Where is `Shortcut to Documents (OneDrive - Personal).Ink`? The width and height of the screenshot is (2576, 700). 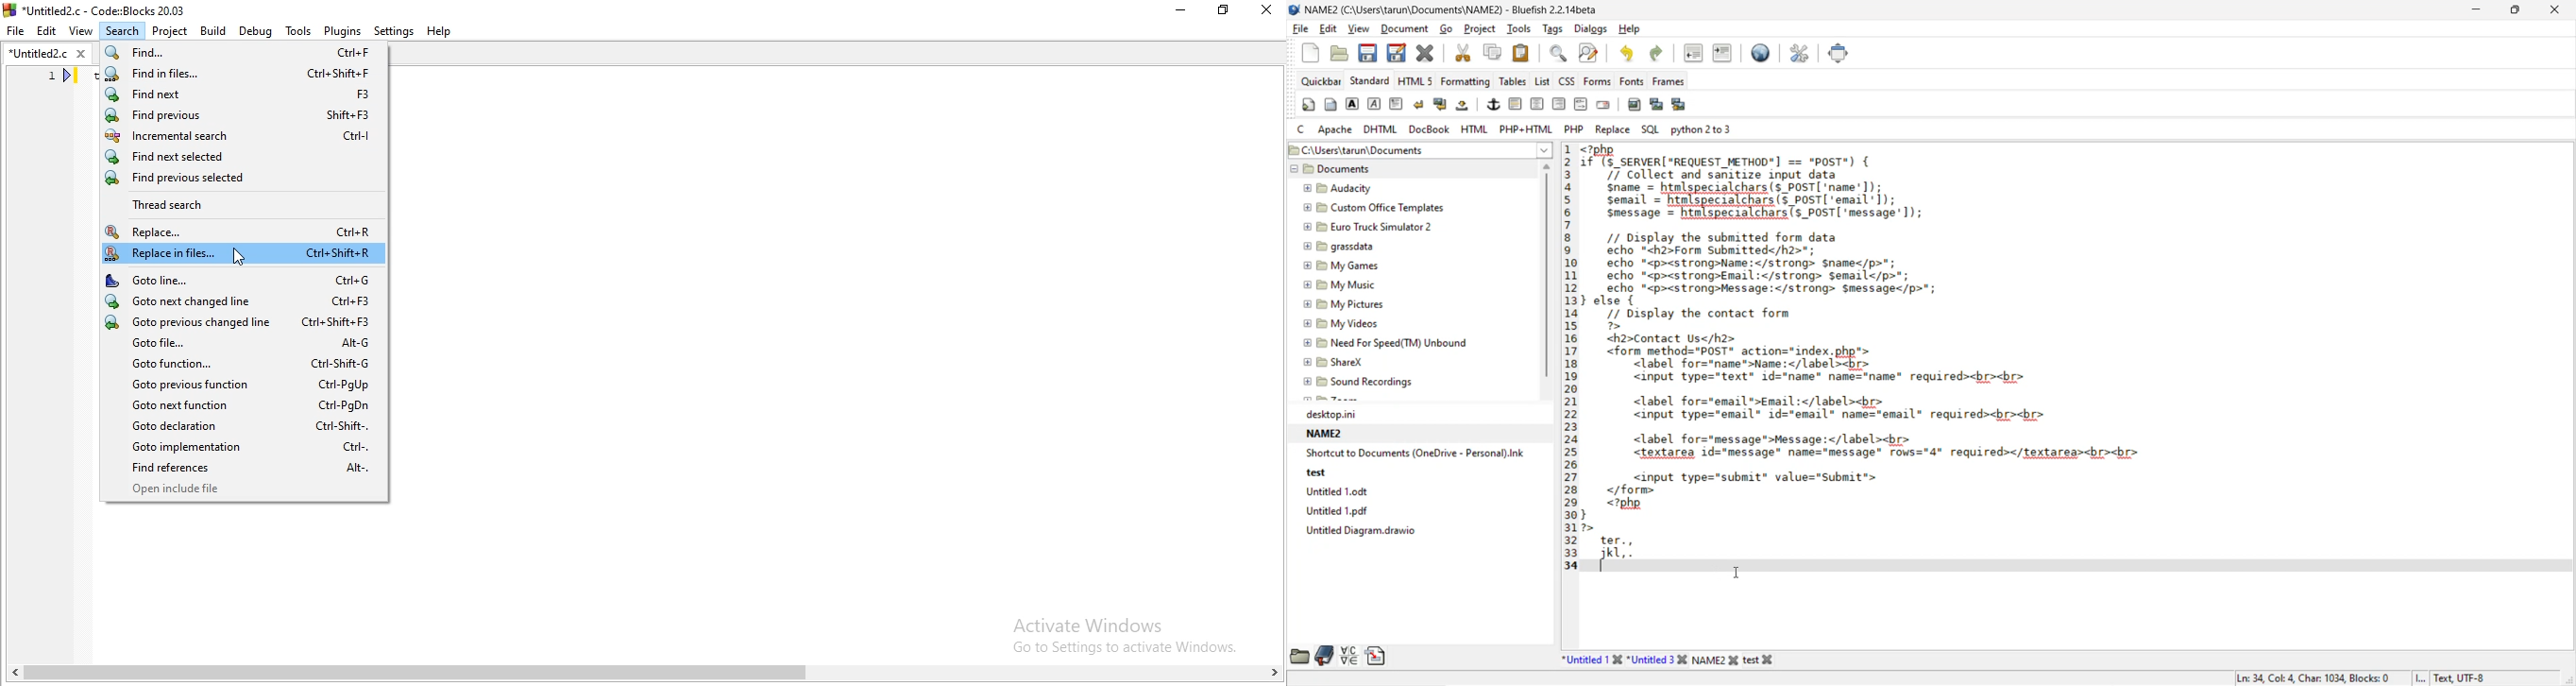 Shortcut to Documents (OneDrive - Personal).Ink is located at coordinates (1417, 453).